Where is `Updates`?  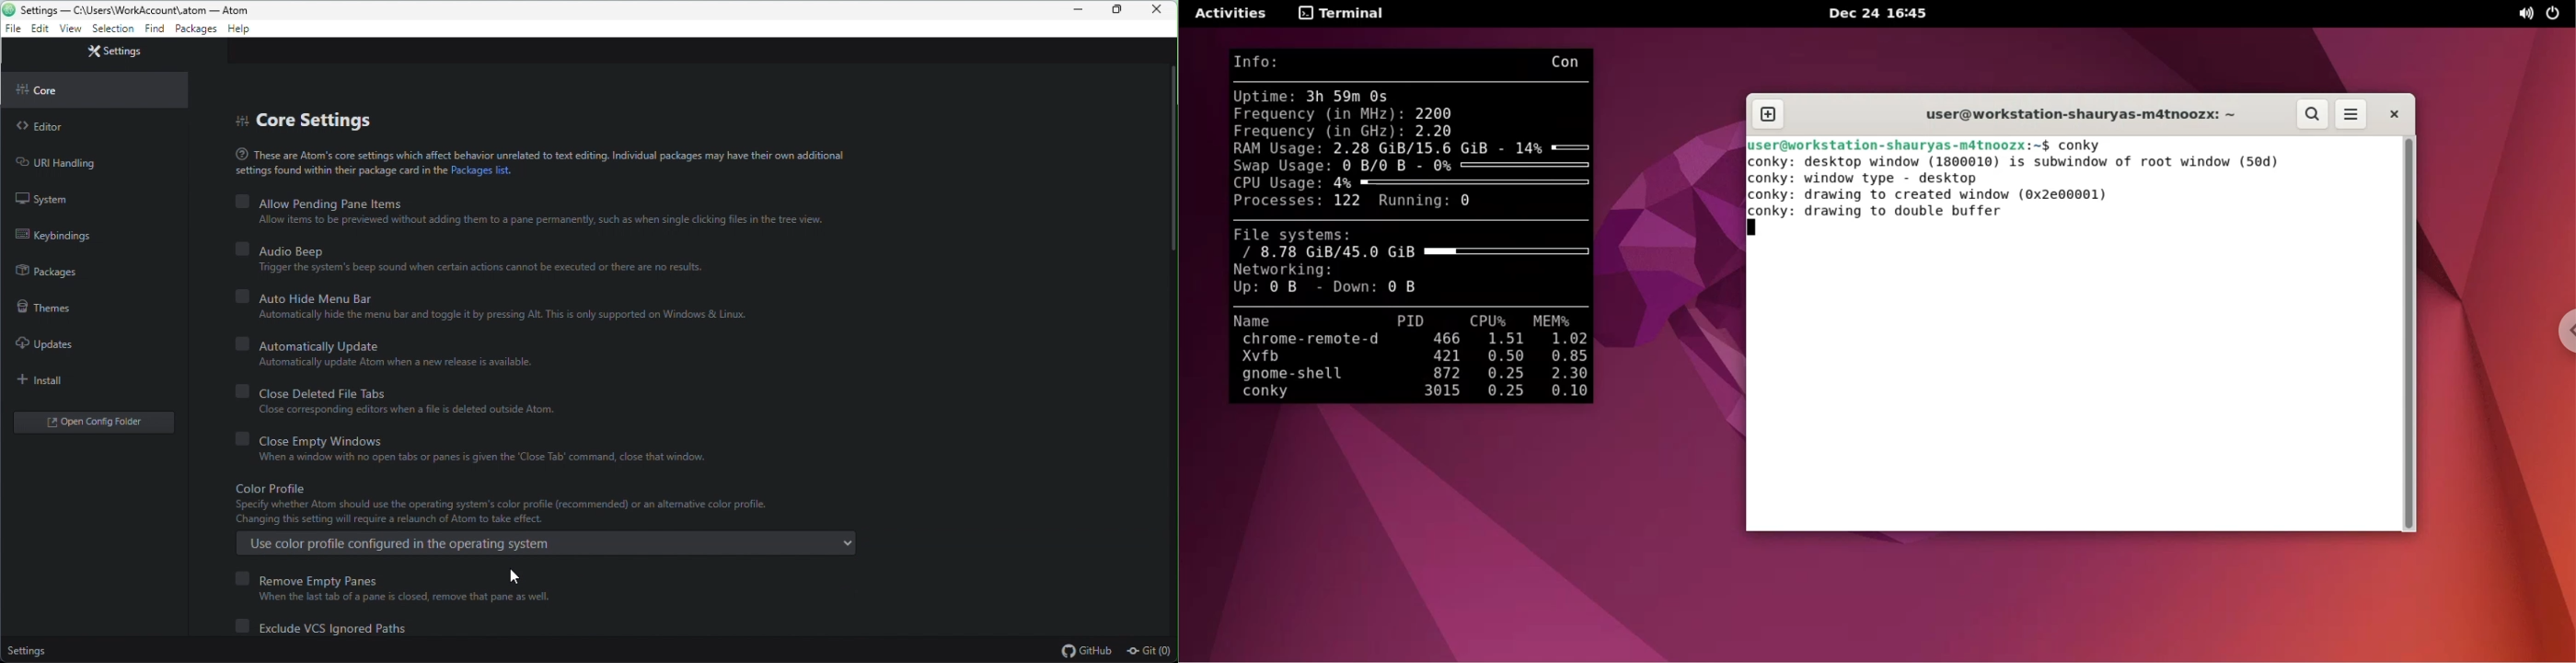
Updates is located at coordinates (40, 343).